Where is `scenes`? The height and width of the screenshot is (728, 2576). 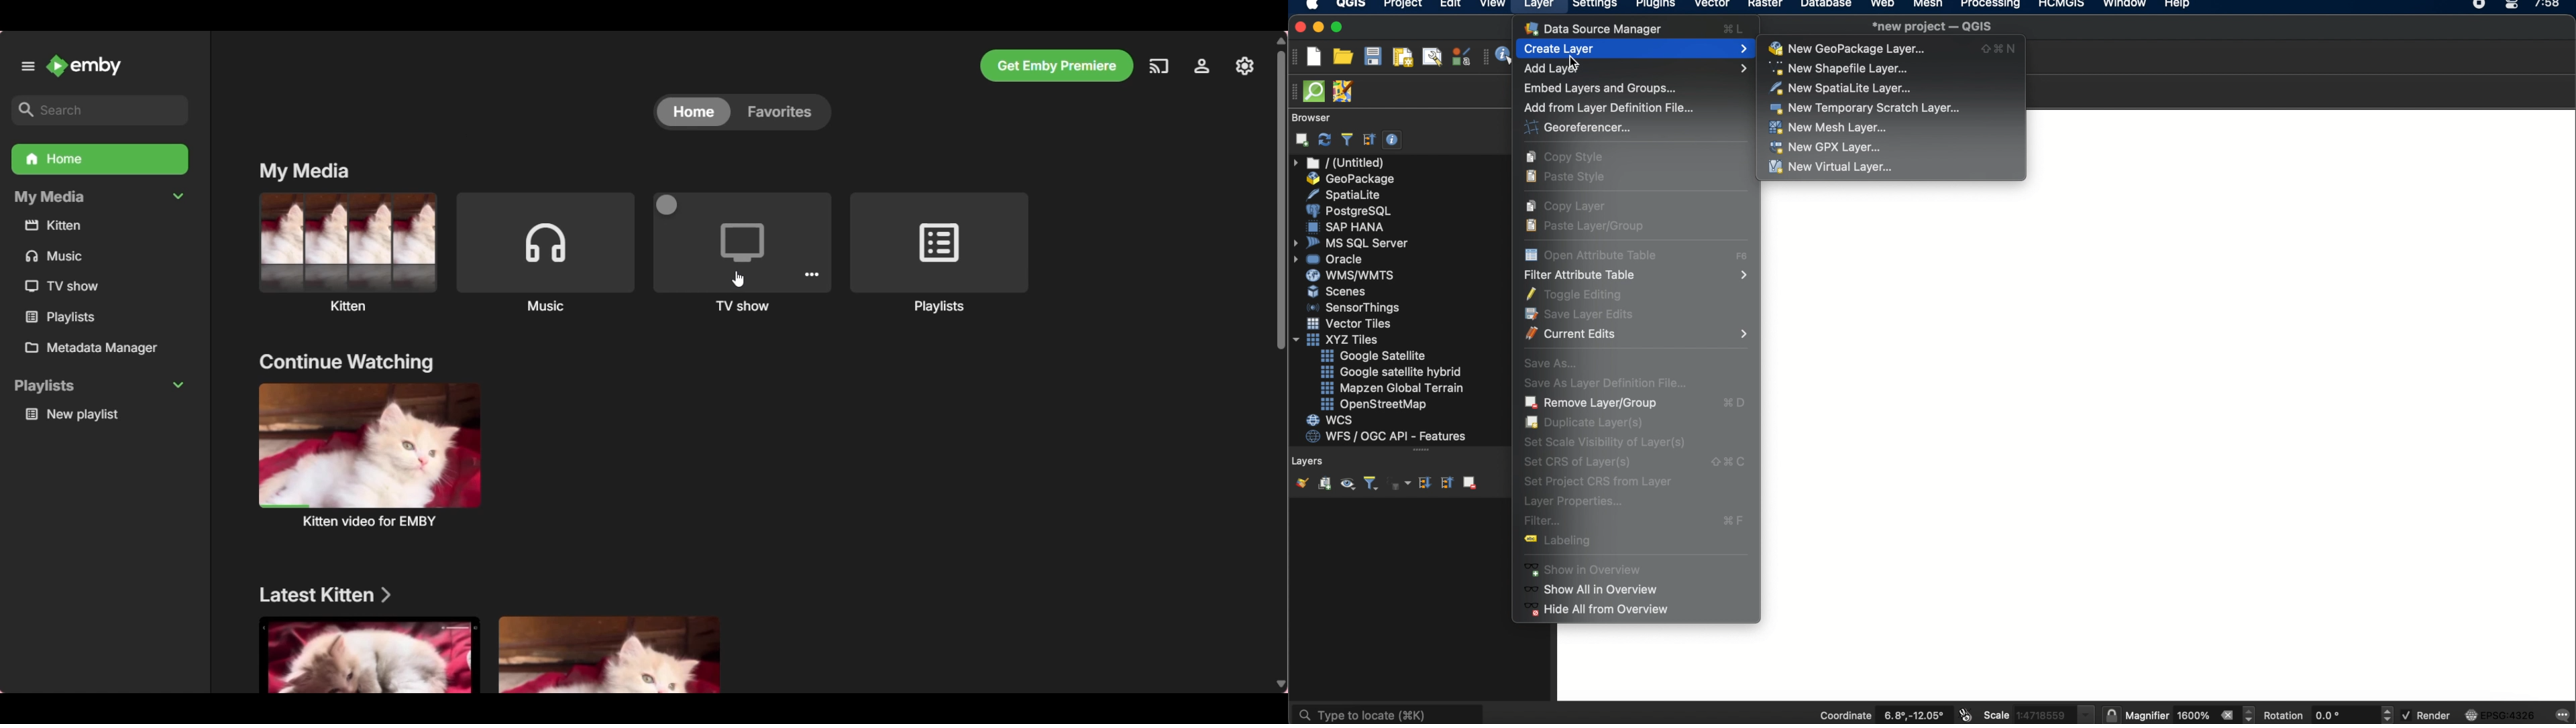
scenes is located at coordinates (1338, 291).